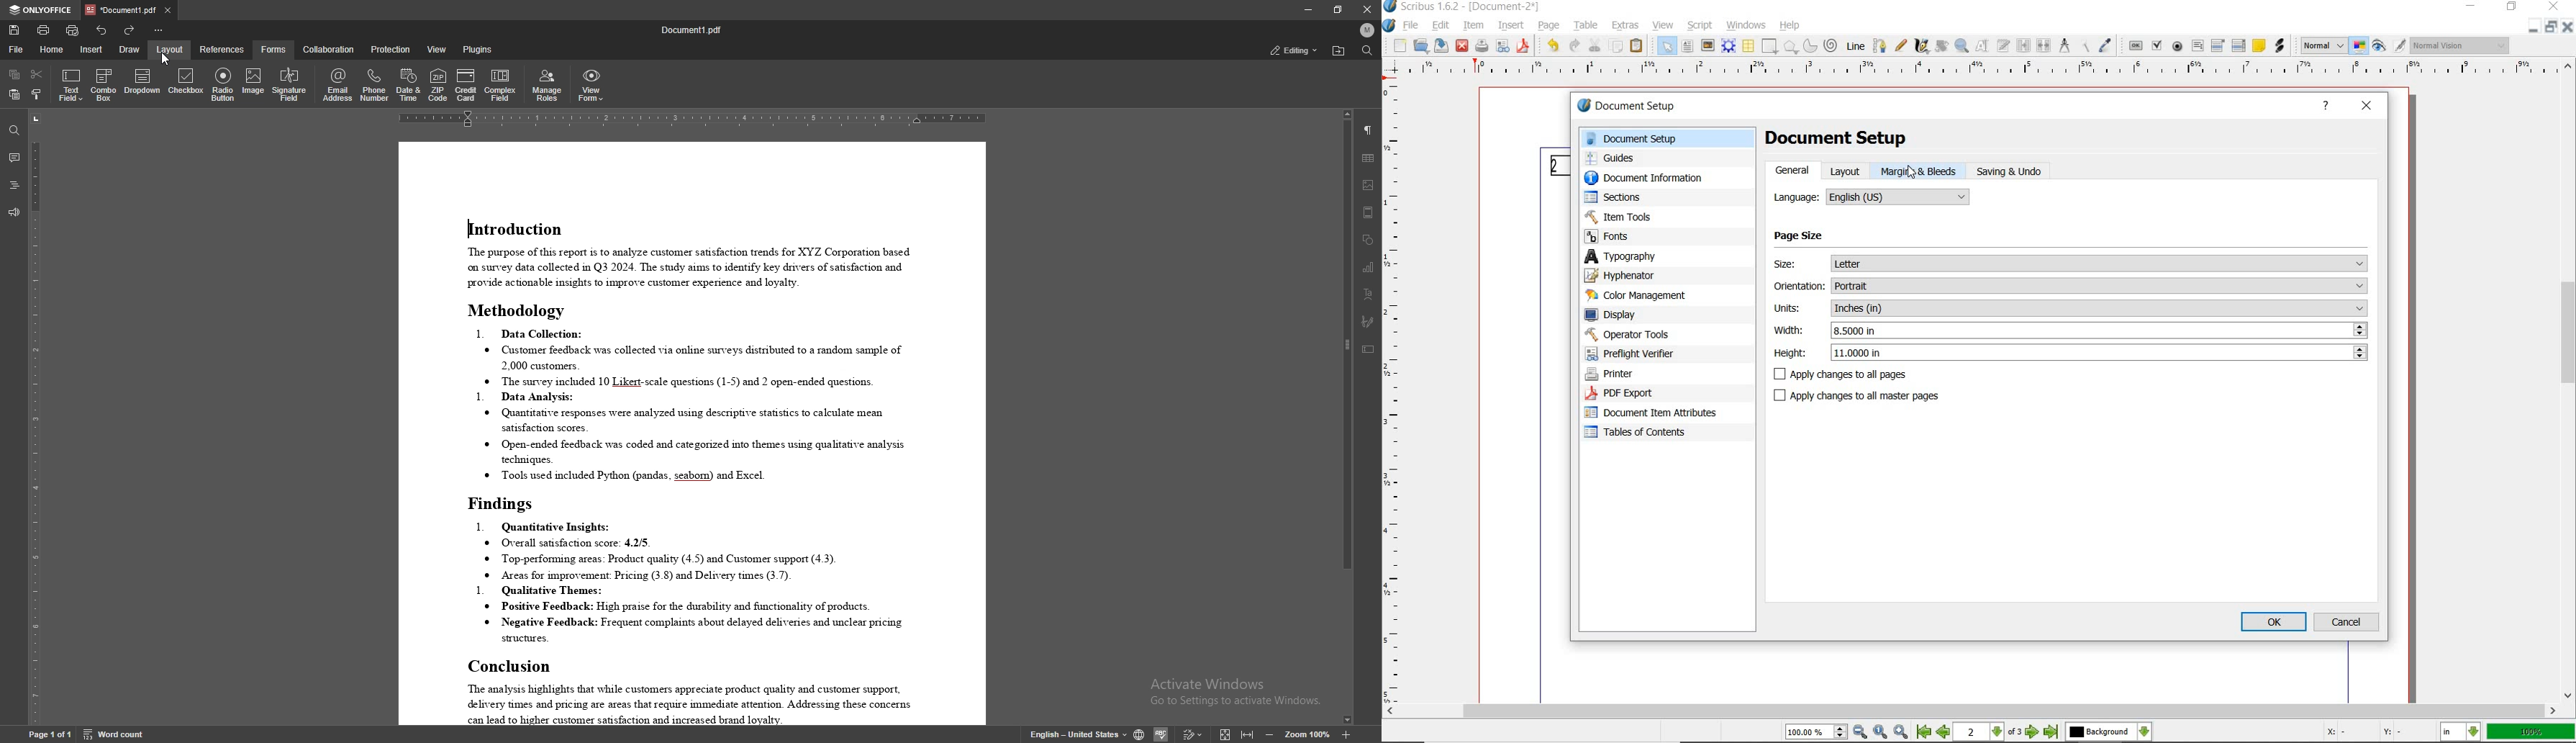 This screenshot has width=2576, height=756. What do you see at coordinates (1662, 25) in the screenshot?
I see `view` at bounding box center [1662, 25].